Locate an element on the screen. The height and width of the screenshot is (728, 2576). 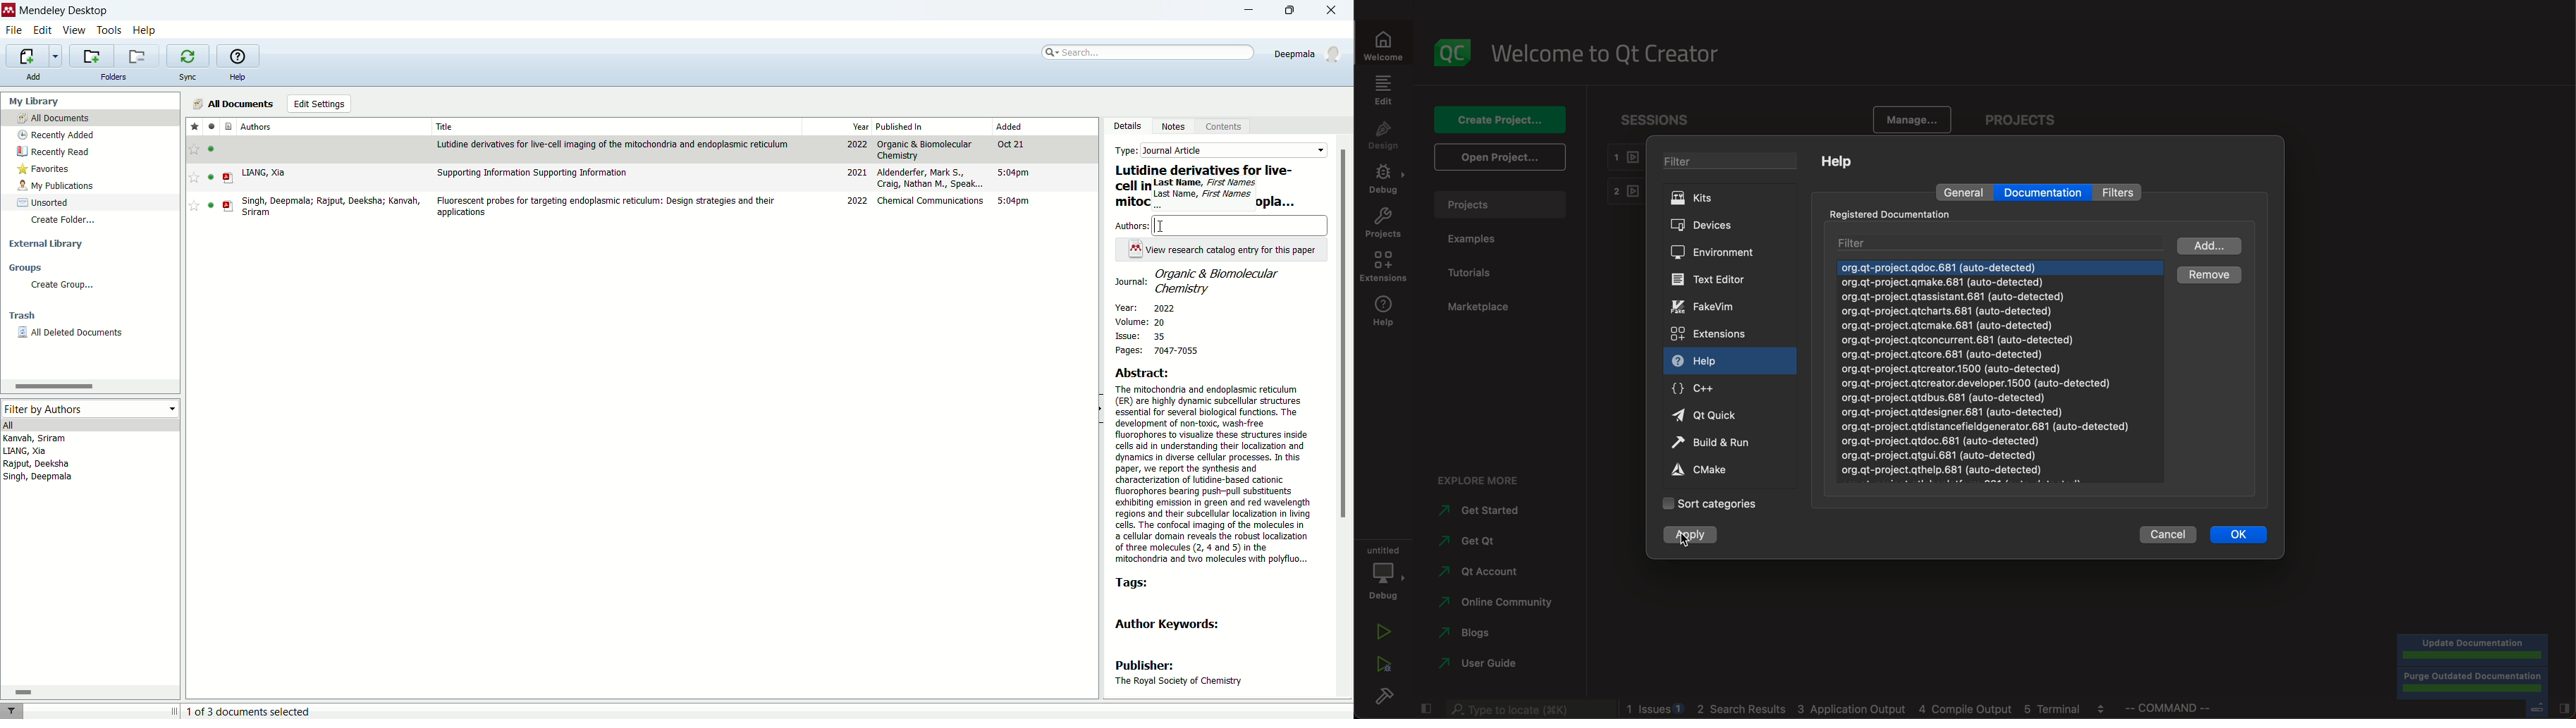
horizontal scroll bar is located at coordinates (92, 692).